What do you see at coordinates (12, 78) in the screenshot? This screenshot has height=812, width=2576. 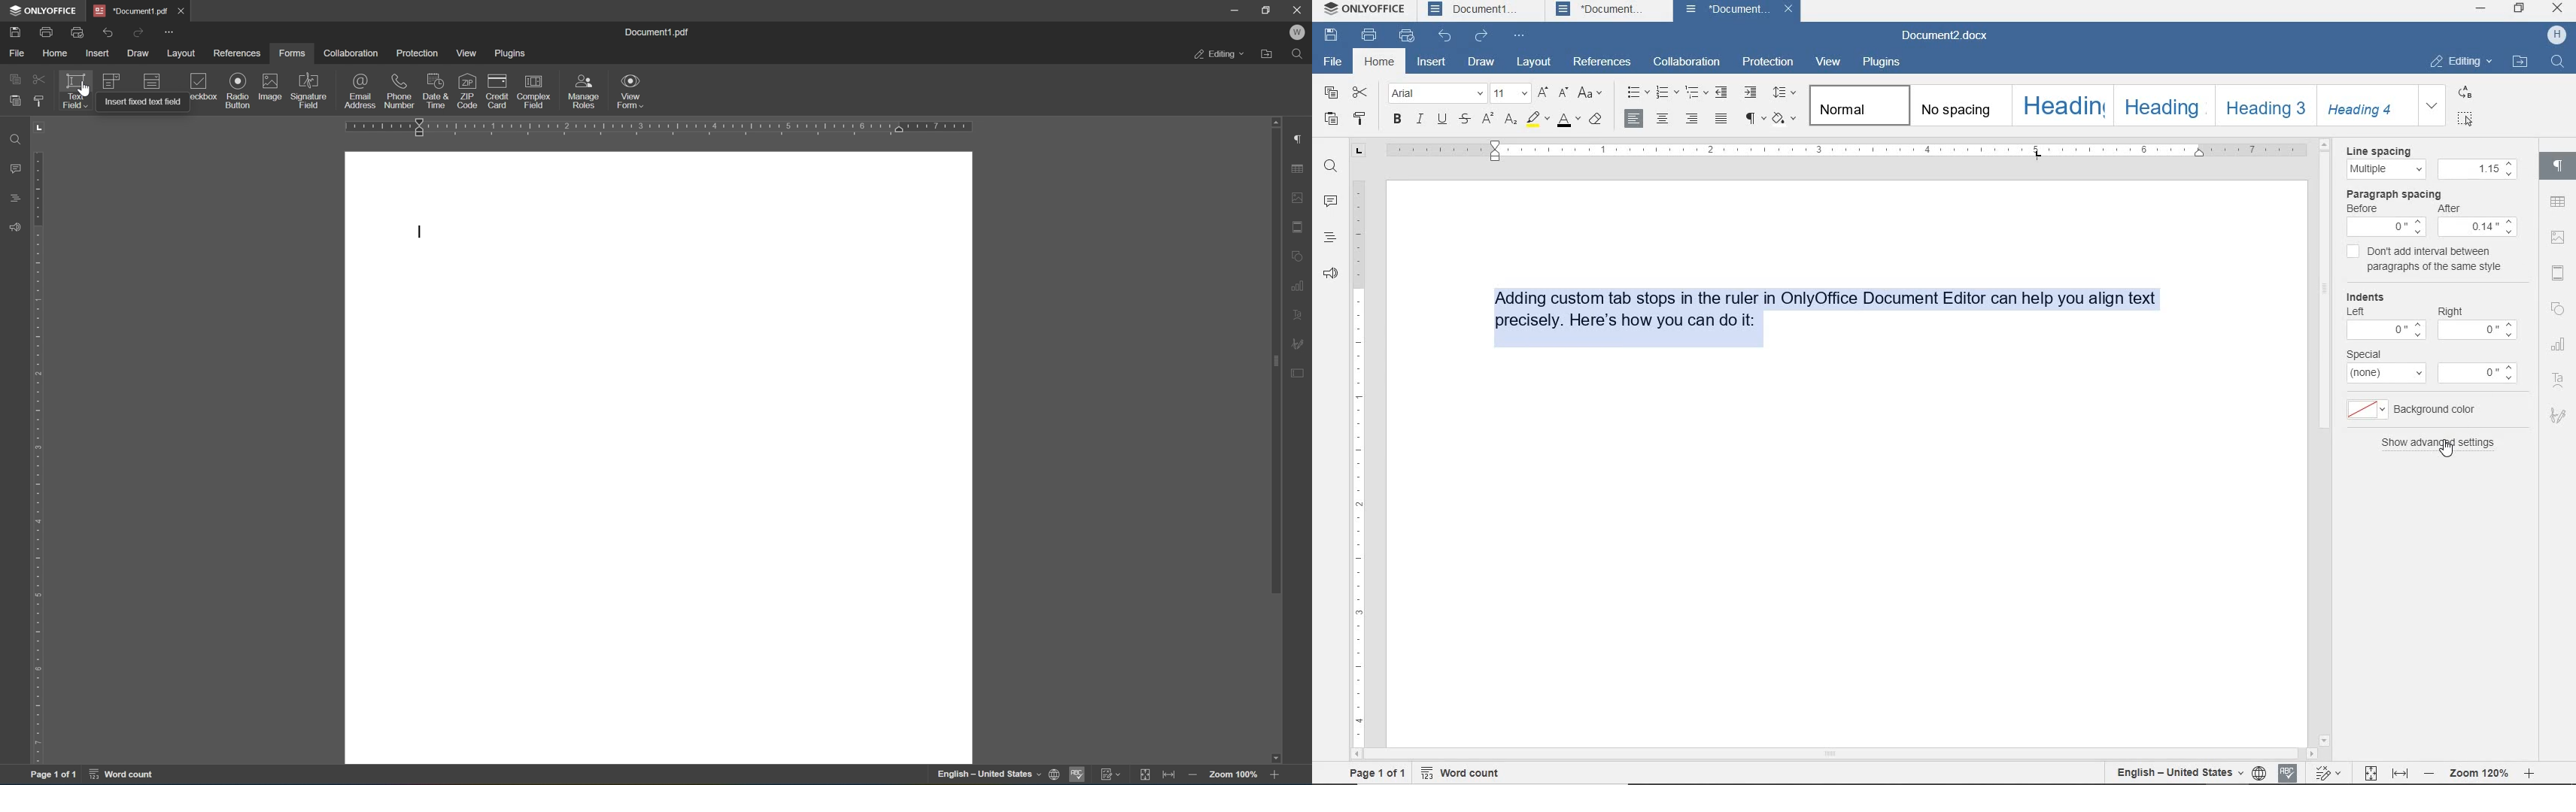 I see `copy` at bounding box center [12, 78].